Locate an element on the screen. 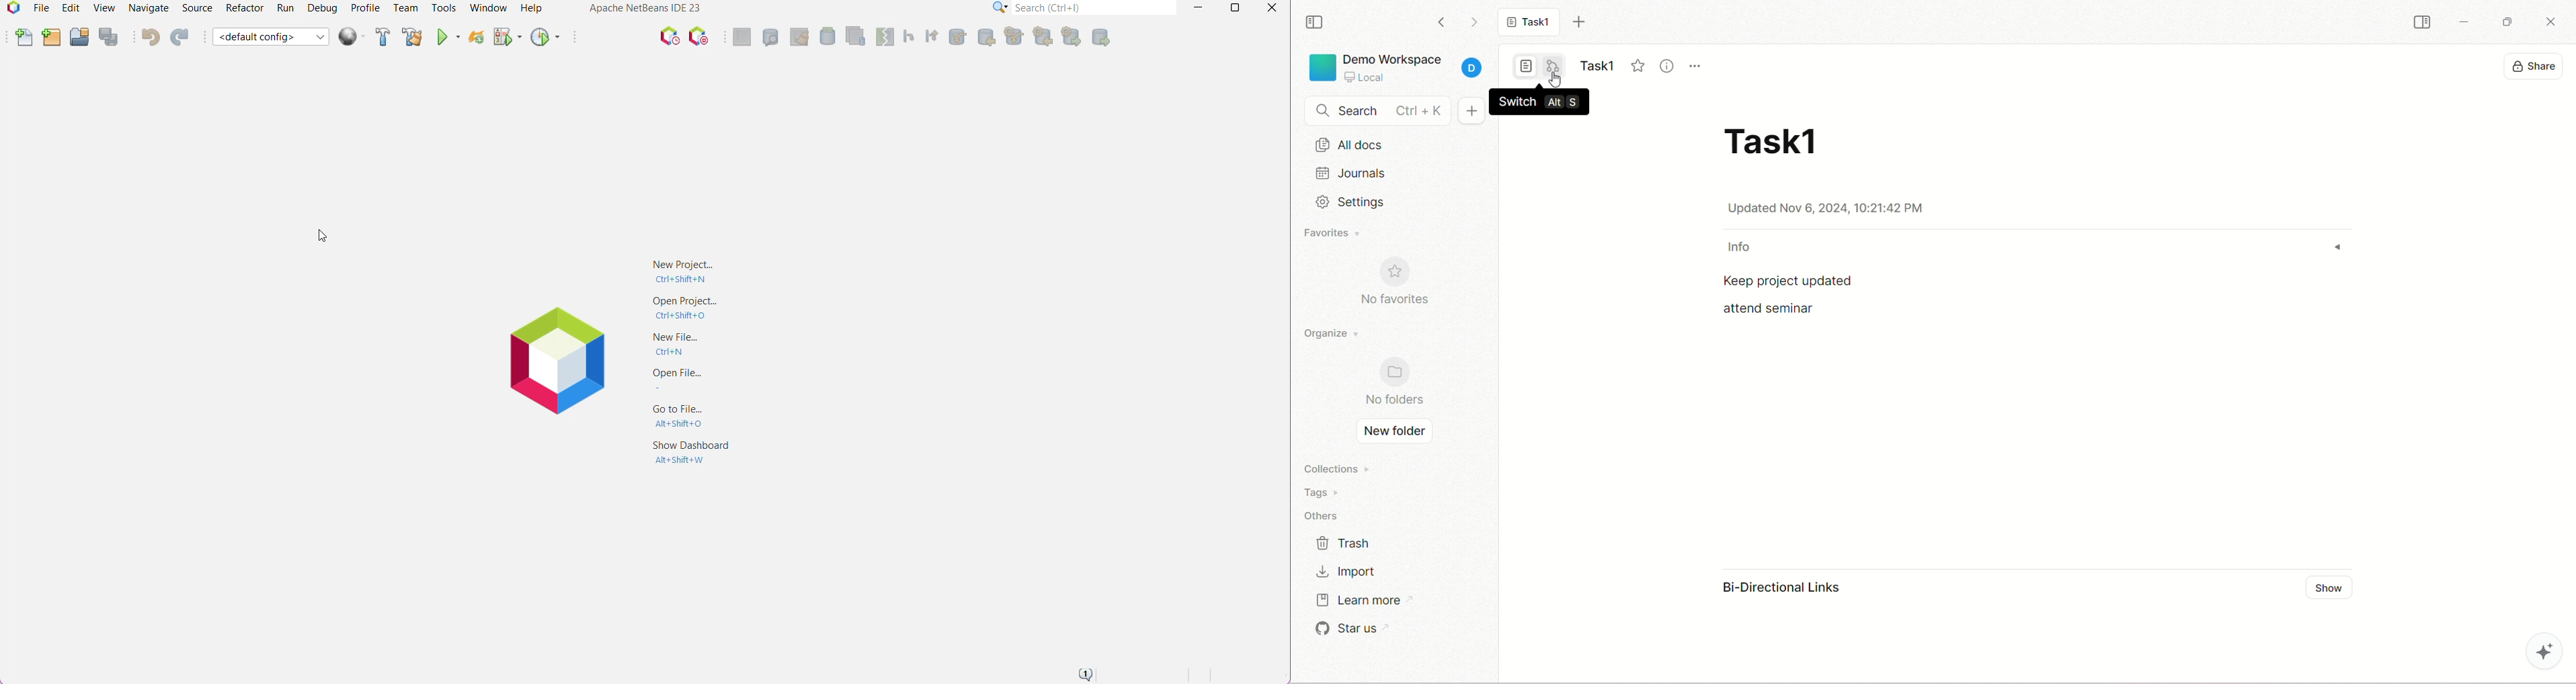  tags is located at coordinates (1330, 493).